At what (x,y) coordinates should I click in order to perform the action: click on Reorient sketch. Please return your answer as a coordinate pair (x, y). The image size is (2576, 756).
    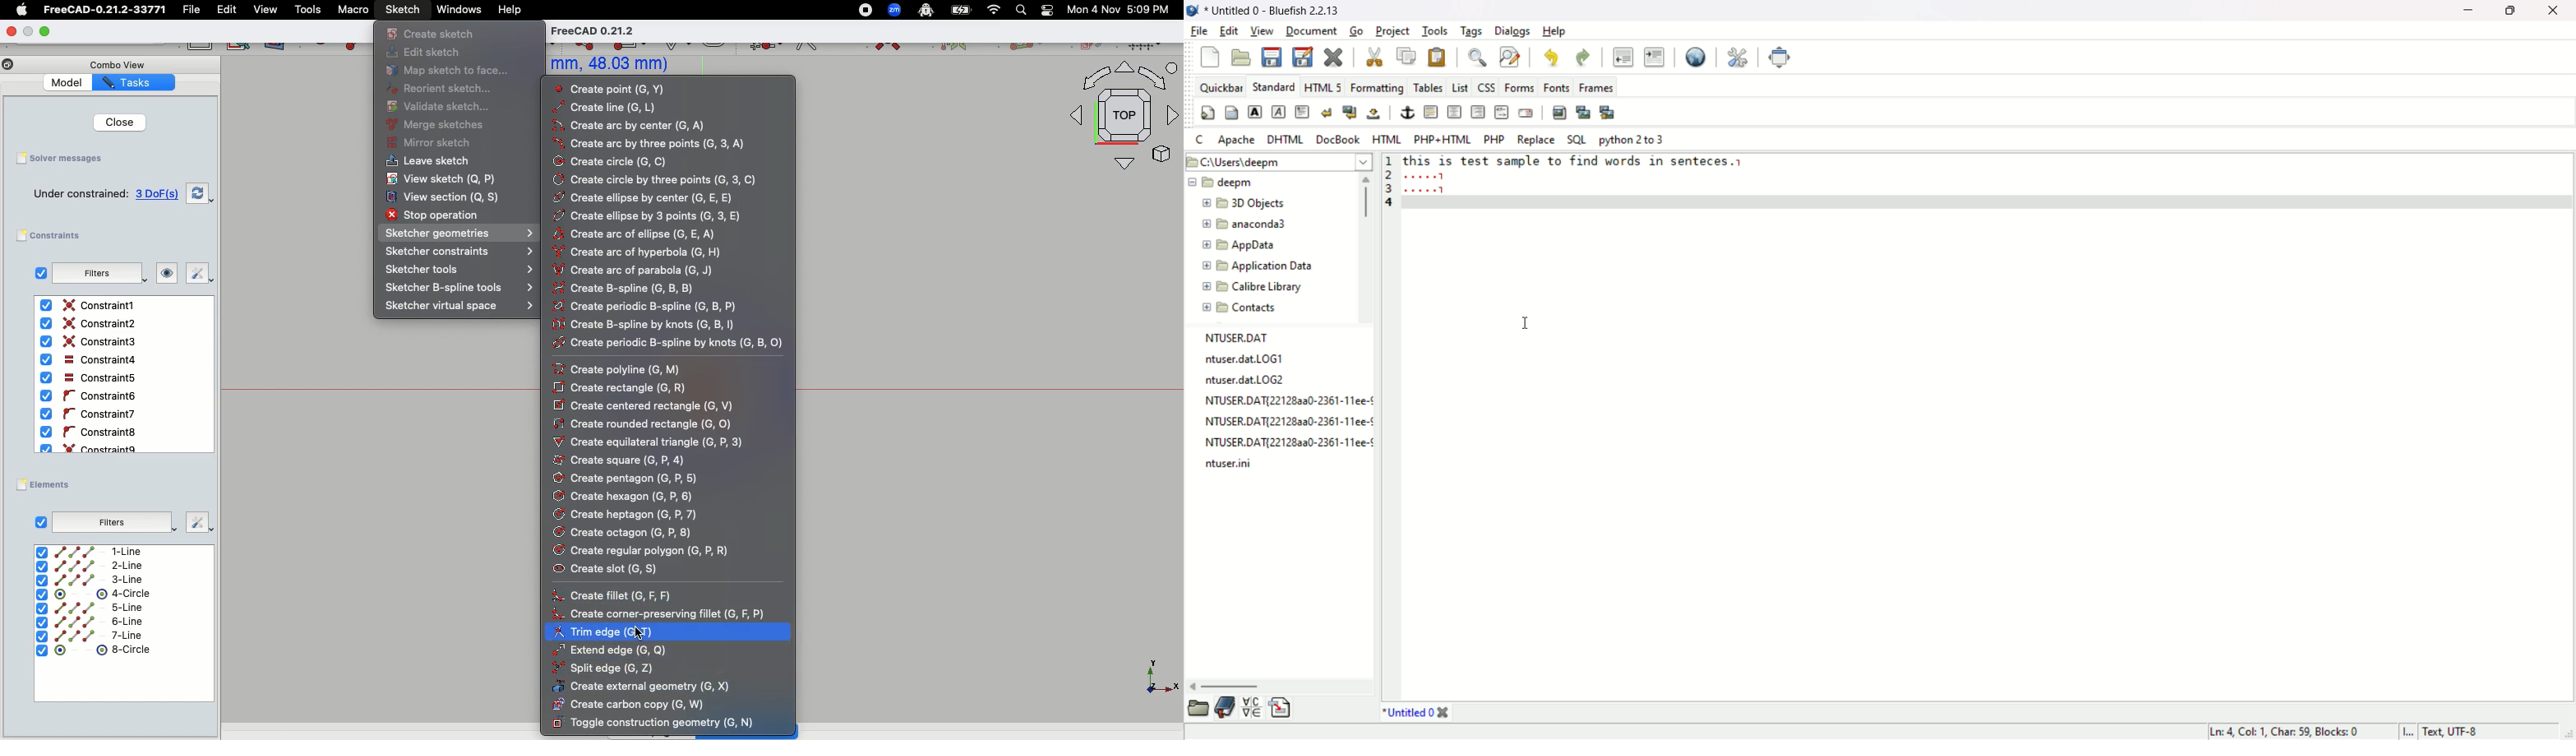
    Looking at the image, I should click on (452, 87).